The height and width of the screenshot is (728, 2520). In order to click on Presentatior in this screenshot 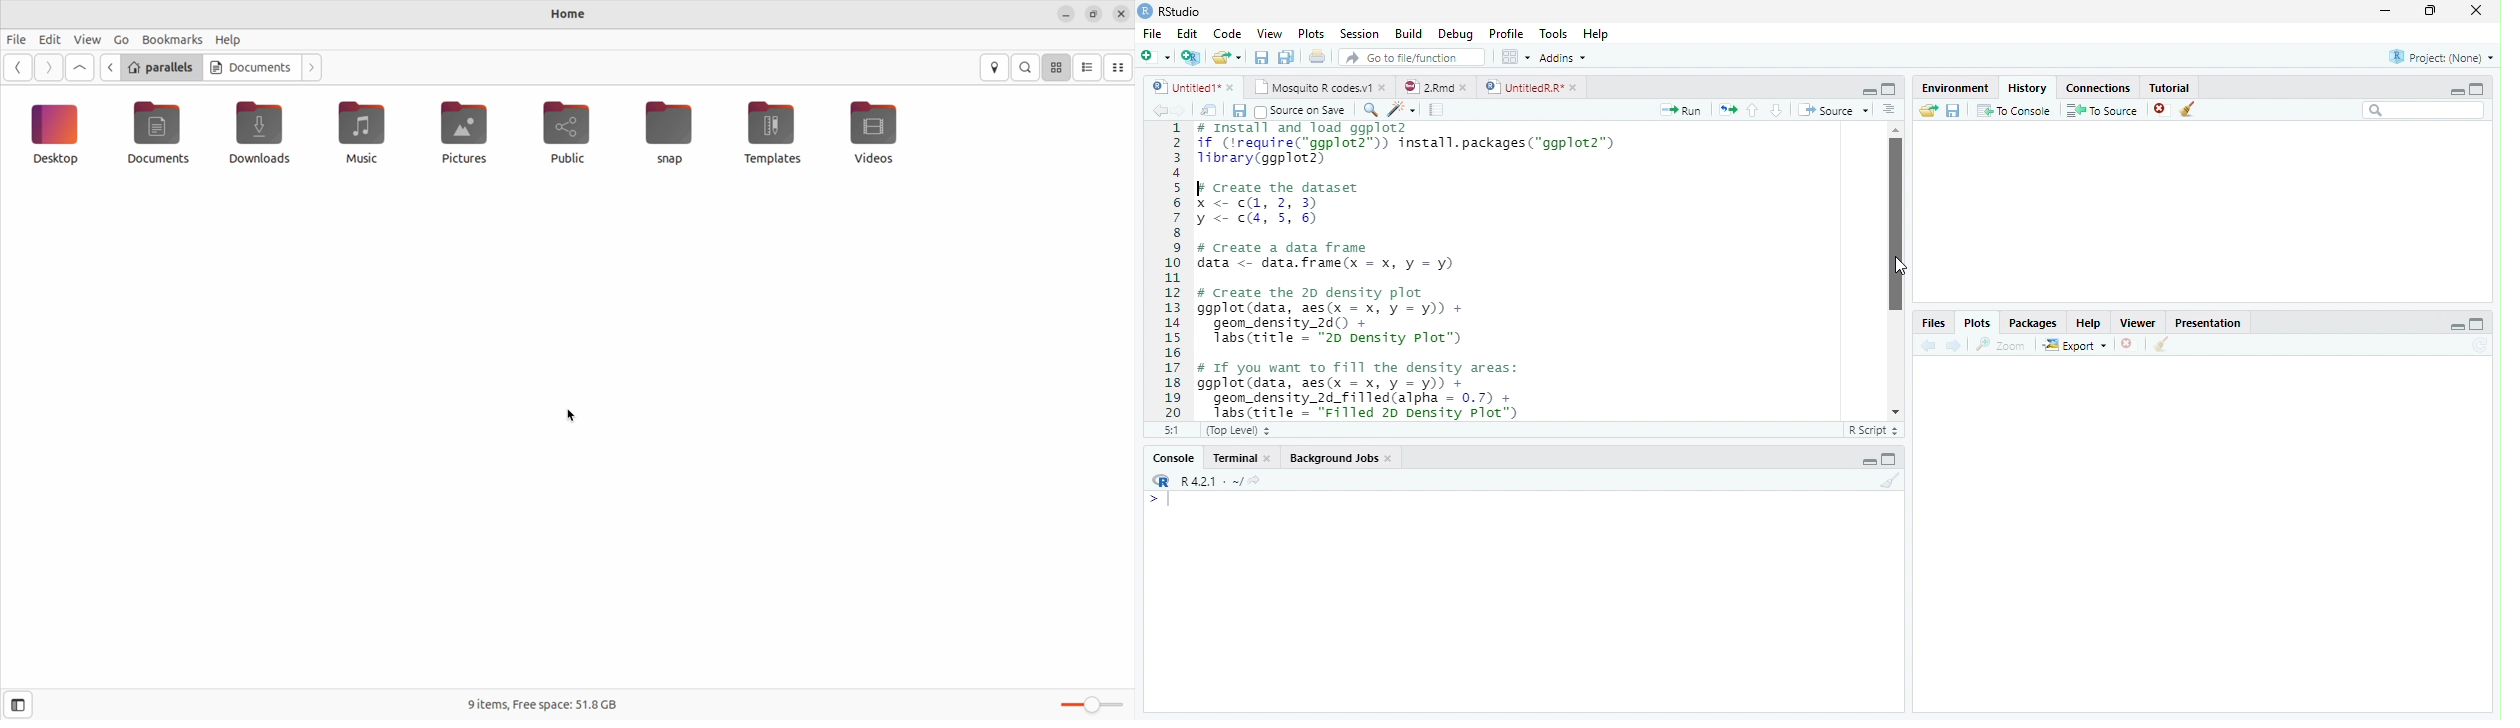, I will do `click(2207, 324)`.